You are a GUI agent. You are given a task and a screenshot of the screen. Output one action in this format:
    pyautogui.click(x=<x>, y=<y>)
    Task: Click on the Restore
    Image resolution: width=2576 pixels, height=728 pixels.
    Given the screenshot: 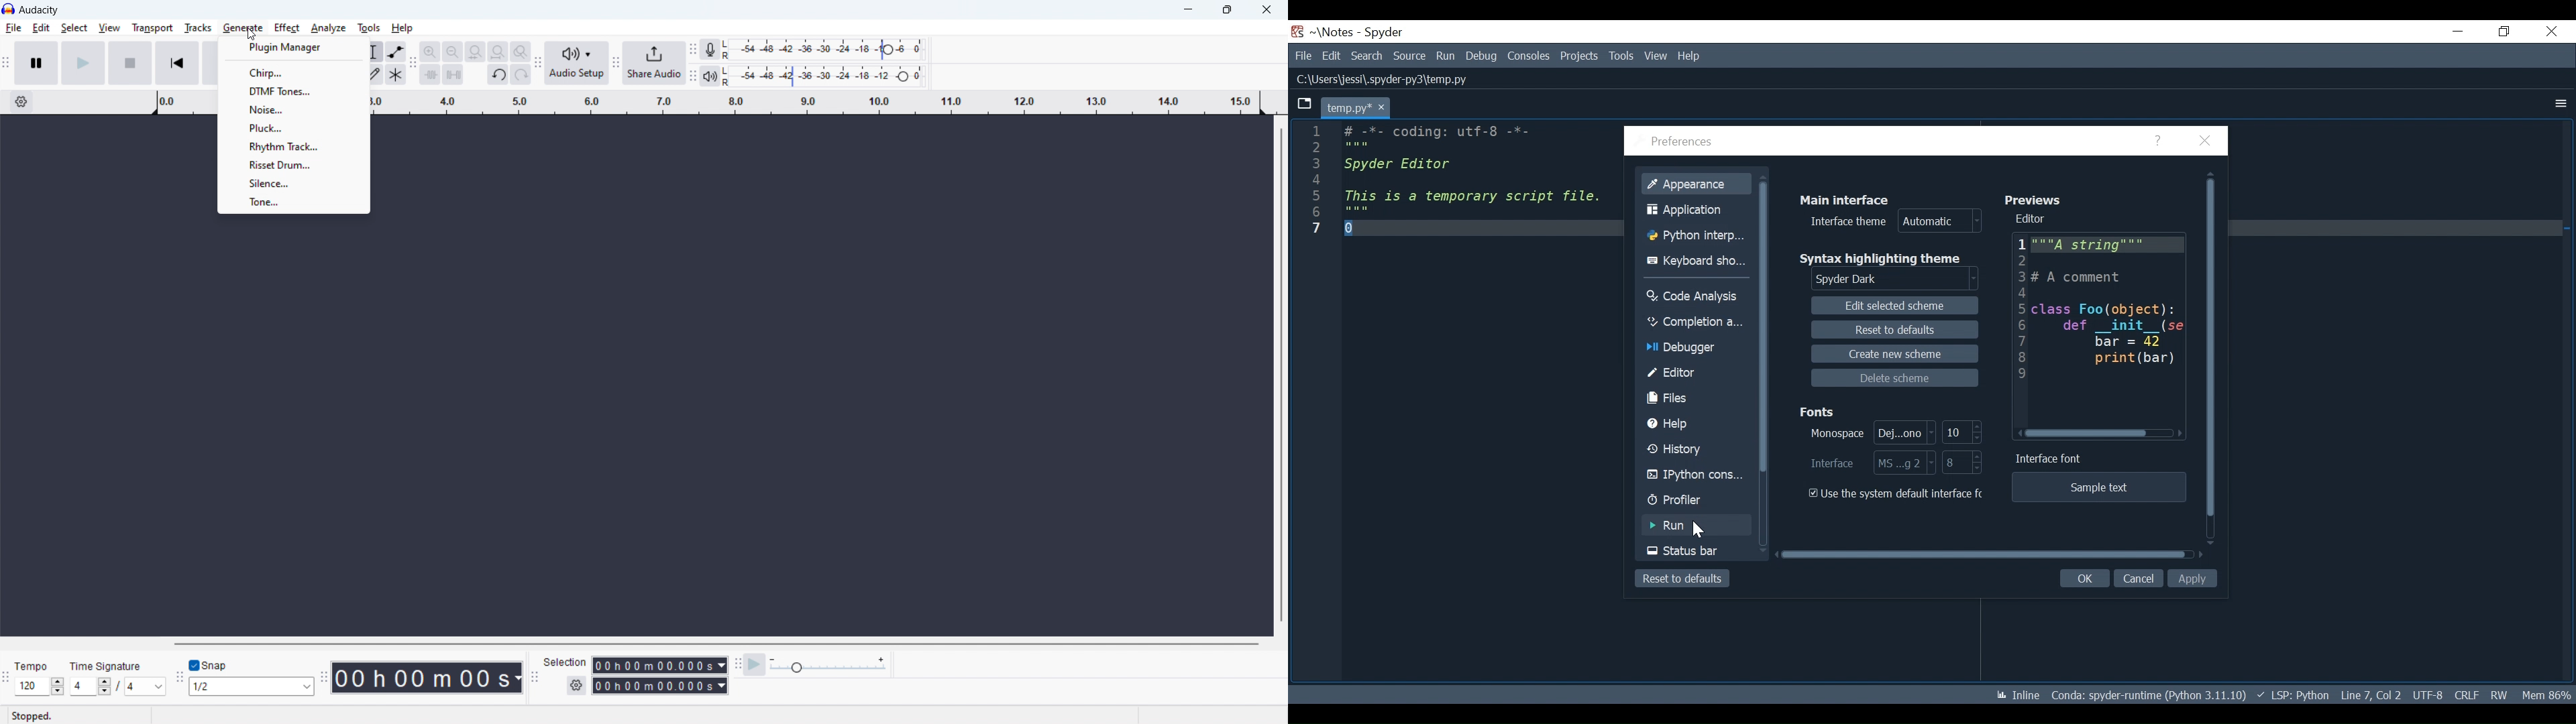 What is the action you would take?
    pyautogui.click(x=2502, y=31)
    